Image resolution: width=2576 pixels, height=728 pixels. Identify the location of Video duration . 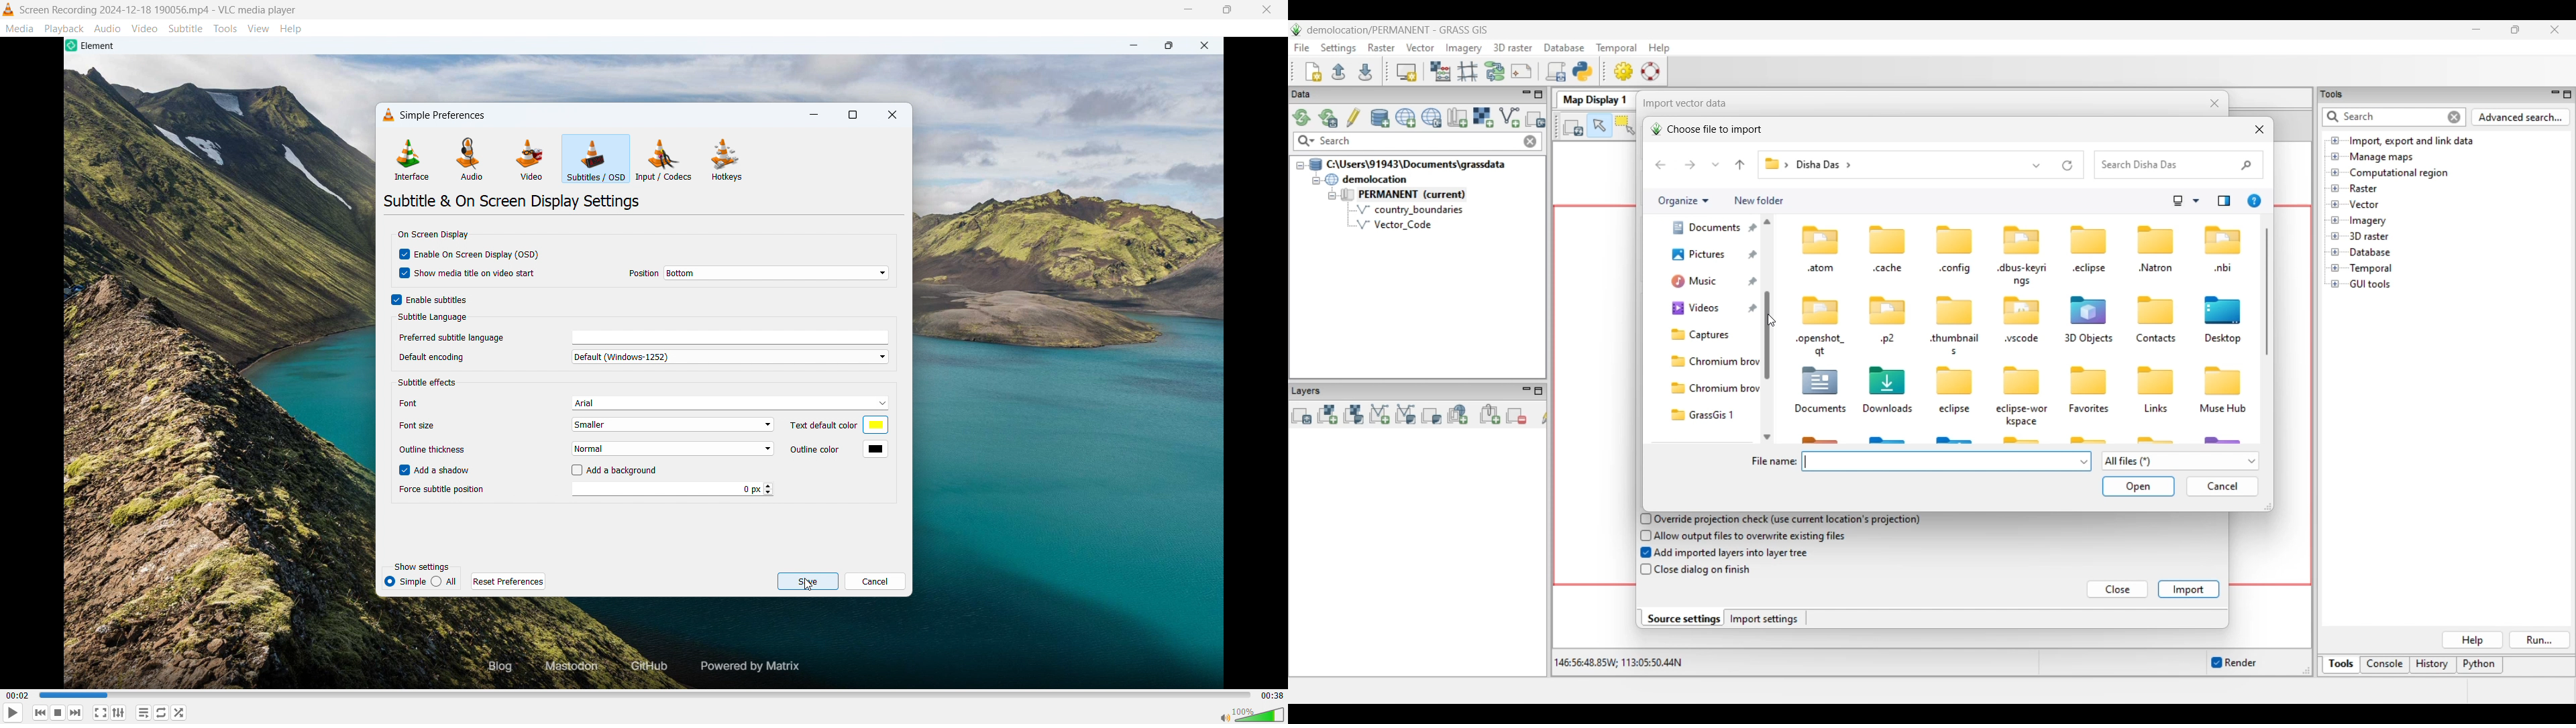
(1272, 696).